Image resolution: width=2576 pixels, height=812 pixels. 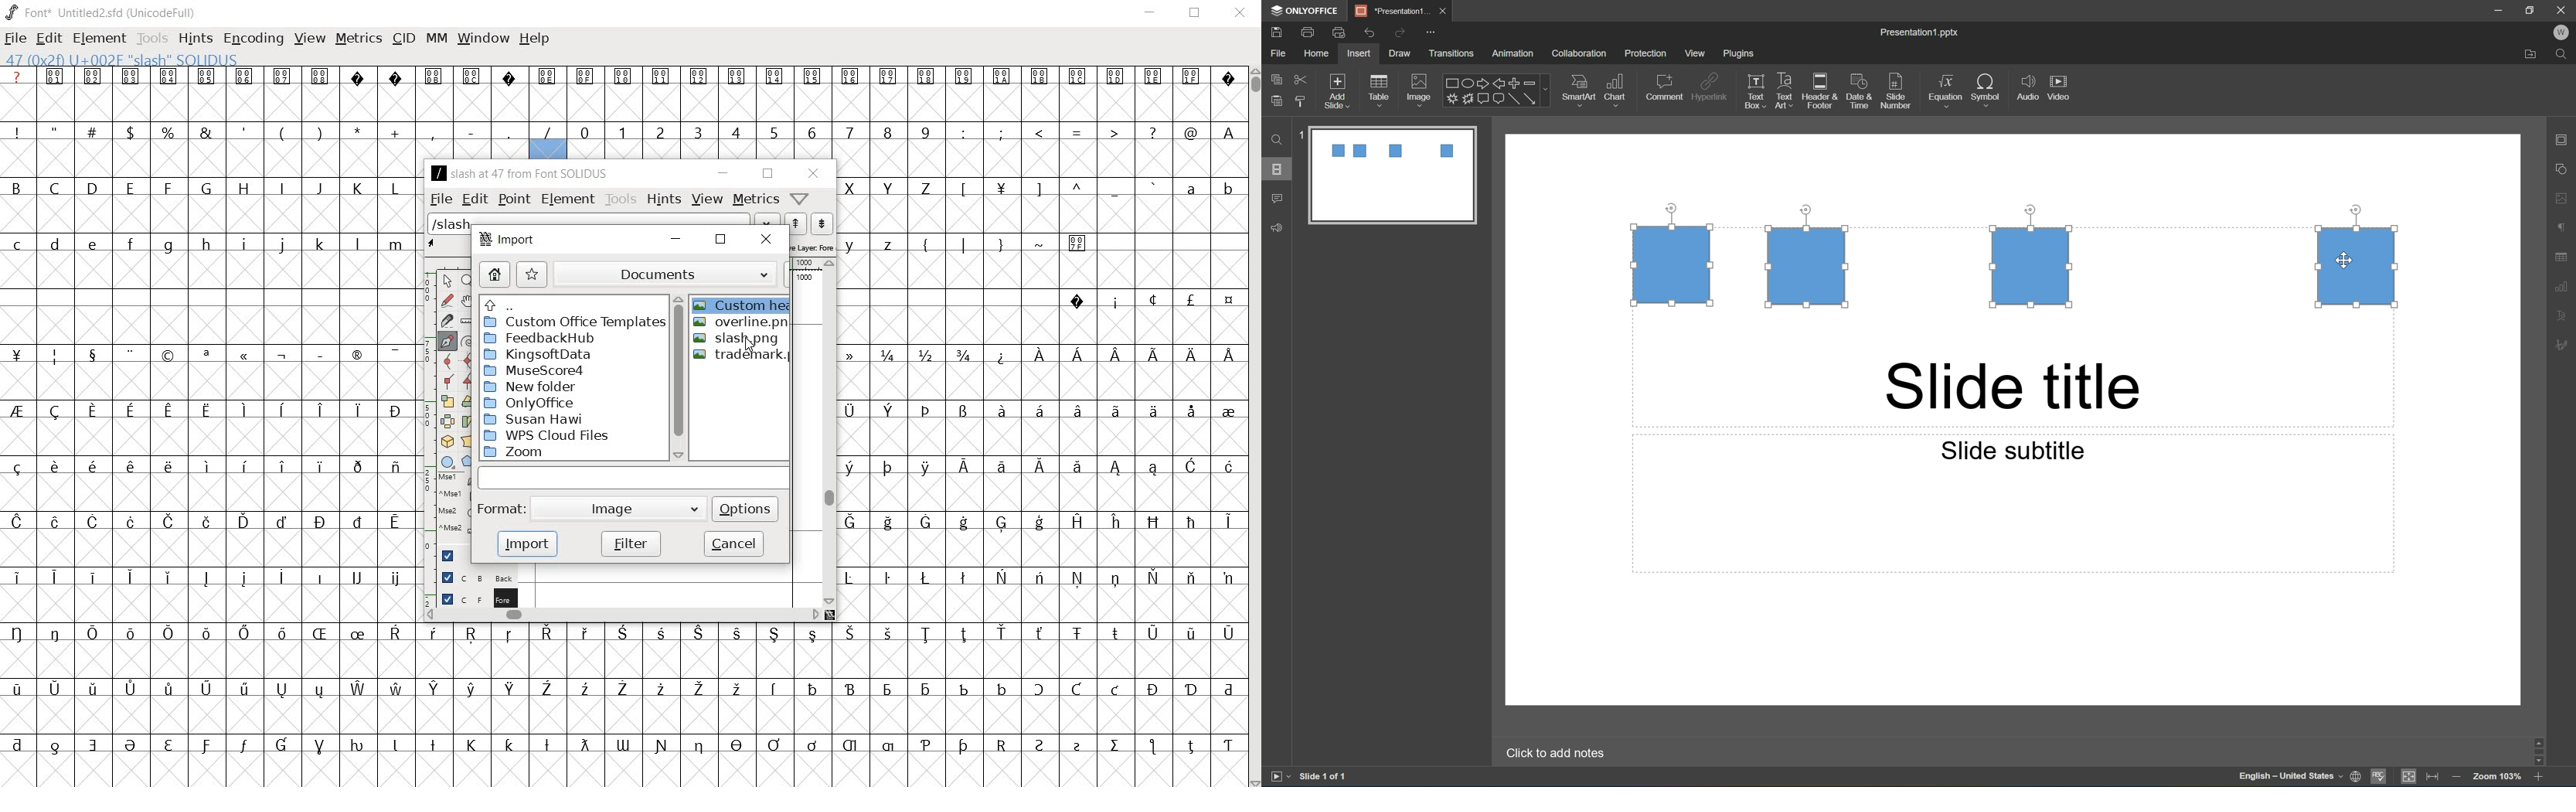 What do you see at coordinates (1575, 88) in the screenshot?
I see `smart art` at bounding box center [1575, 88].